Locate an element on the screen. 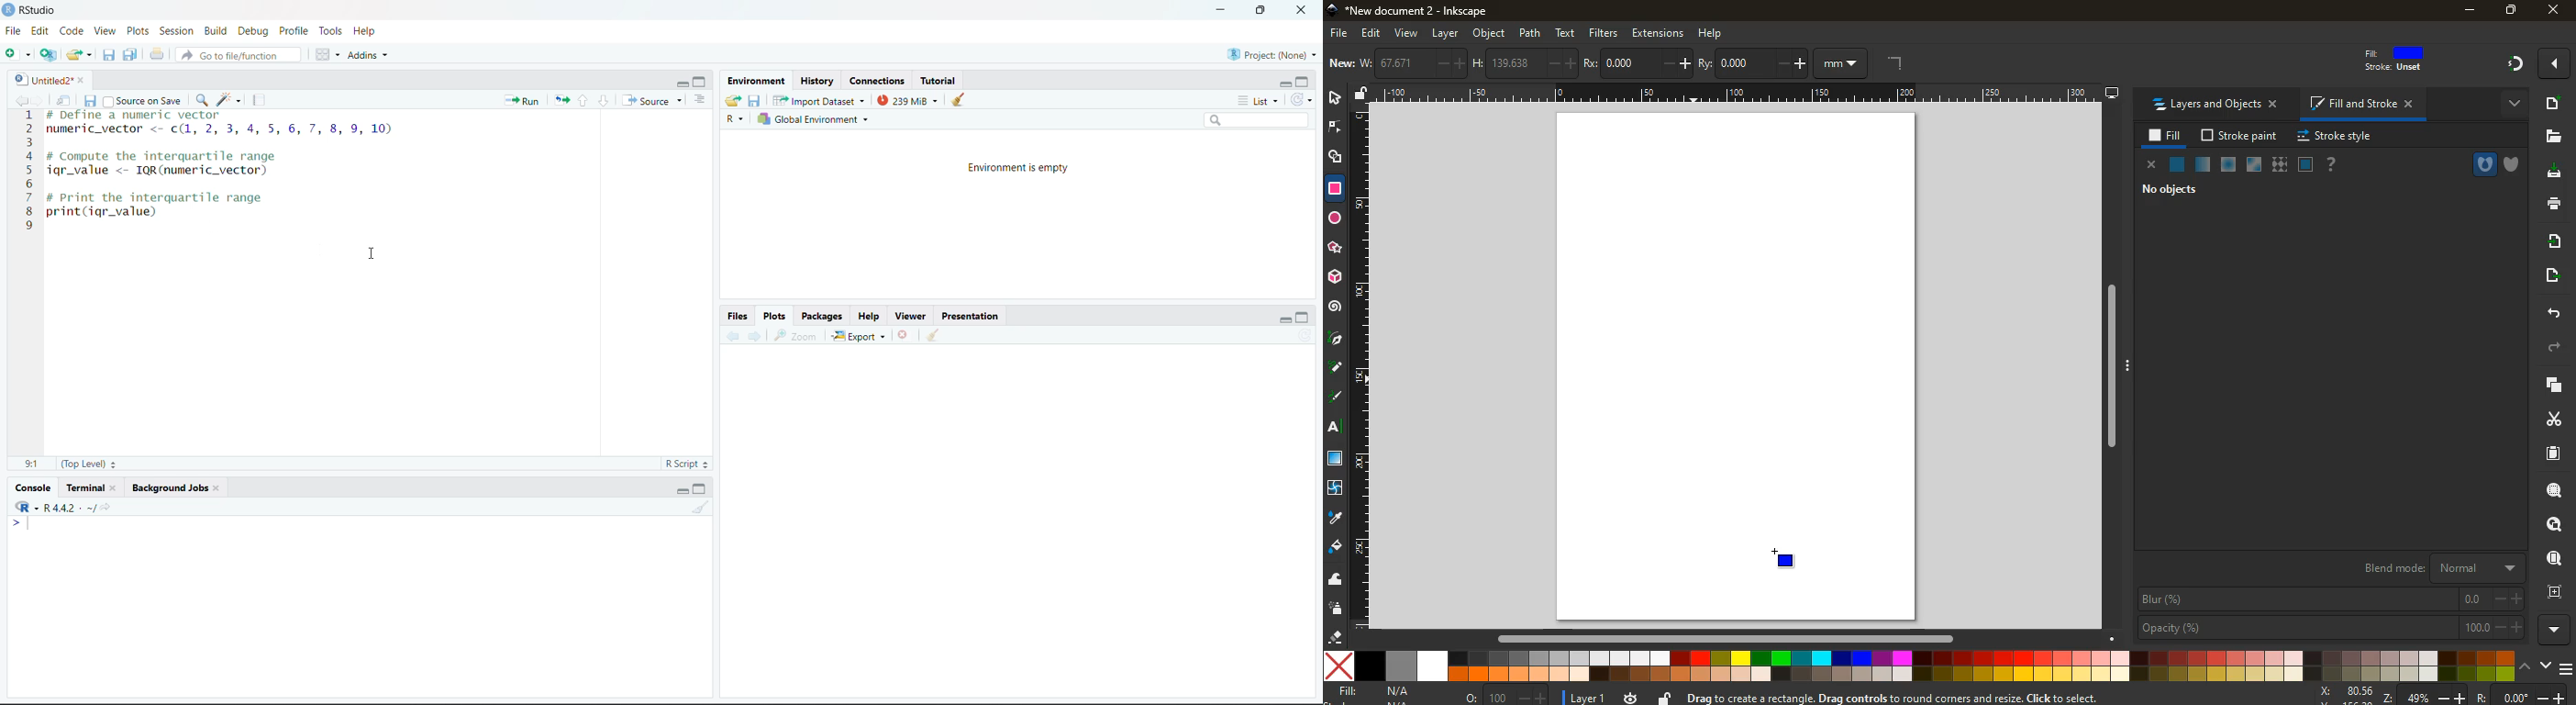  new is located at coordinates (1340, 63).